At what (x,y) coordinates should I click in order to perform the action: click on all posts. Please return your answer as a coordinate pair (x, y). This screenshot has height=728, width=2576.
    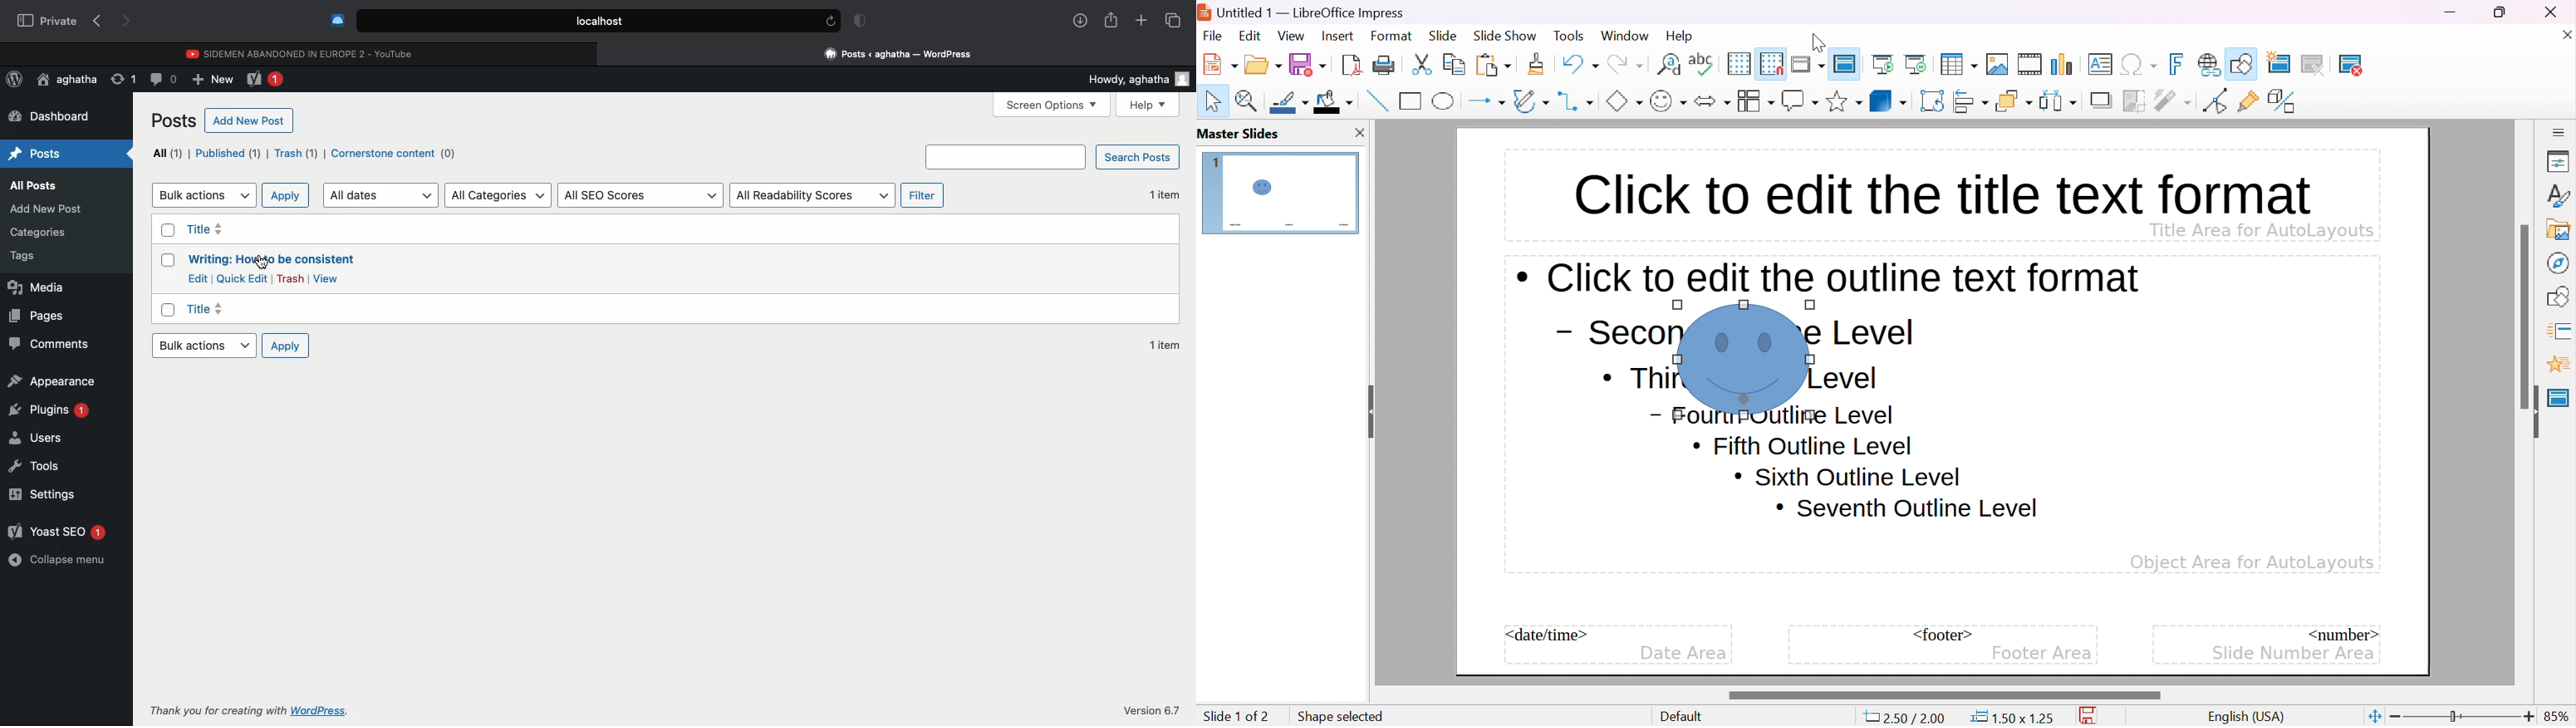
    Looking at the image, I should click on (37, 185).